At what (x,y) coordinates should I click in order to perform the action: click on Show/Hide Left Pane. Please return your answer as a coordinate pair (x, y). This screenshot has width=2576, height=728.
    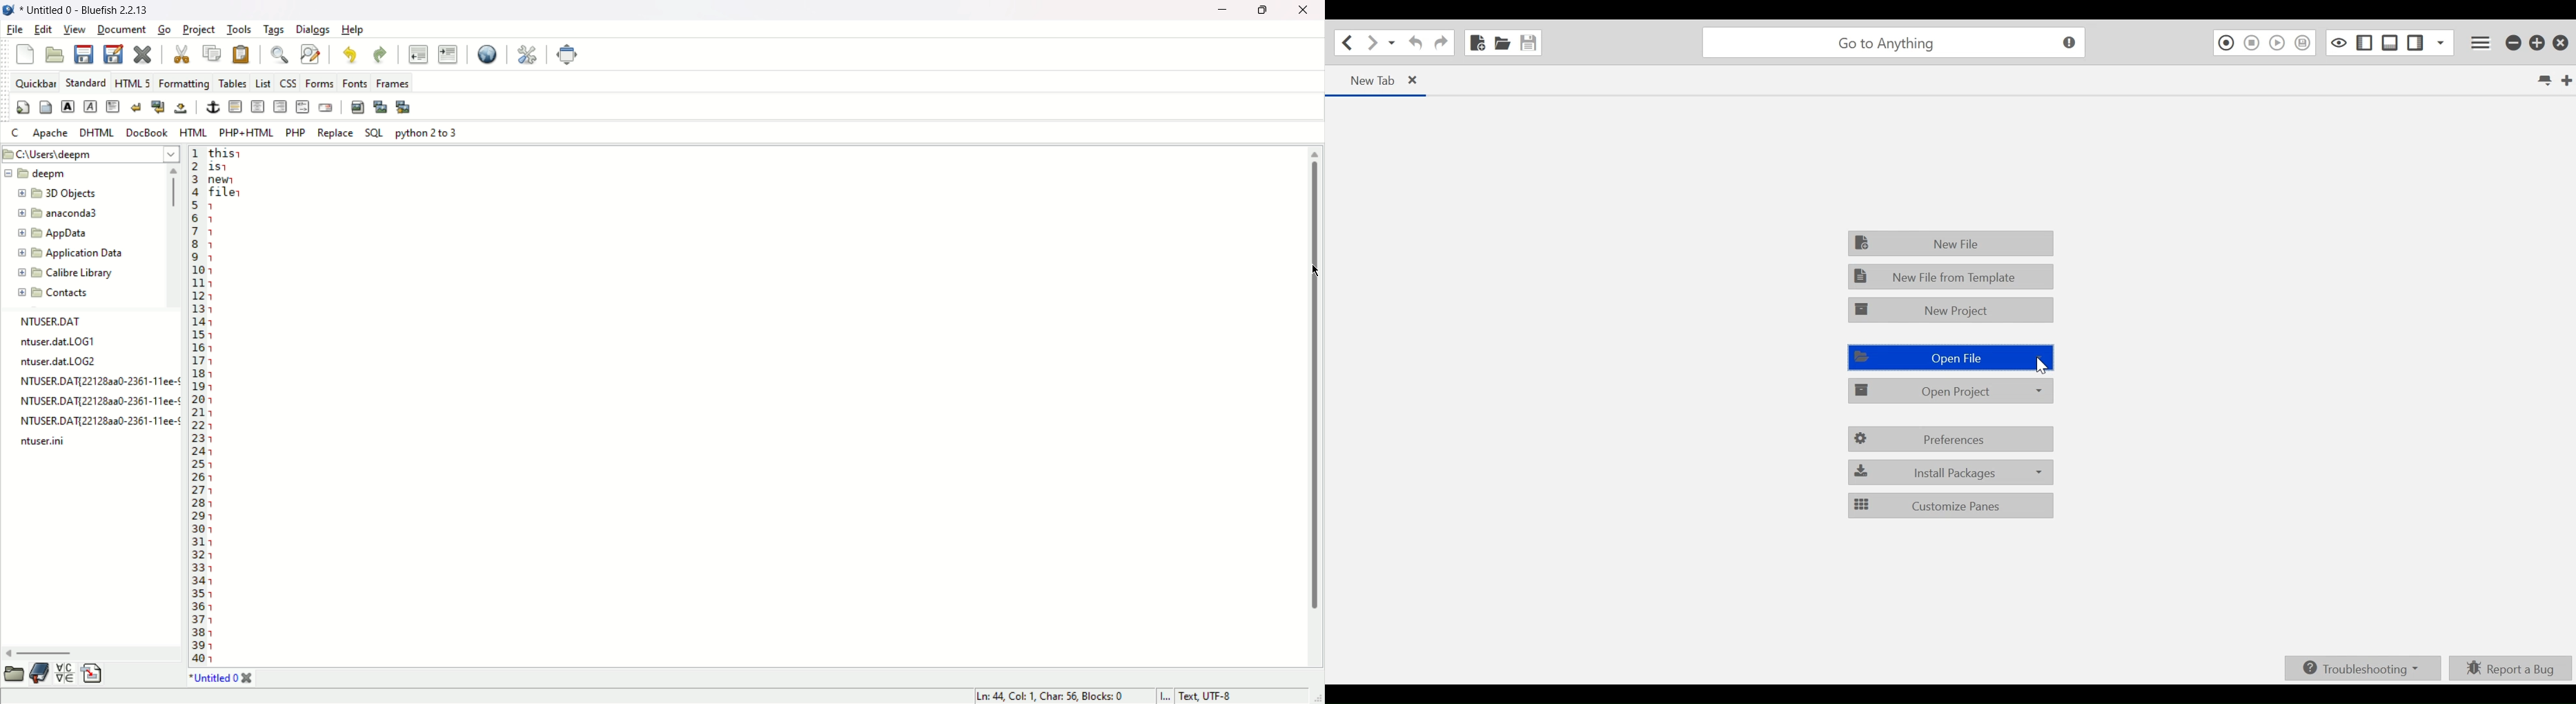
    Looking at the image, I should click on (2366, 42).